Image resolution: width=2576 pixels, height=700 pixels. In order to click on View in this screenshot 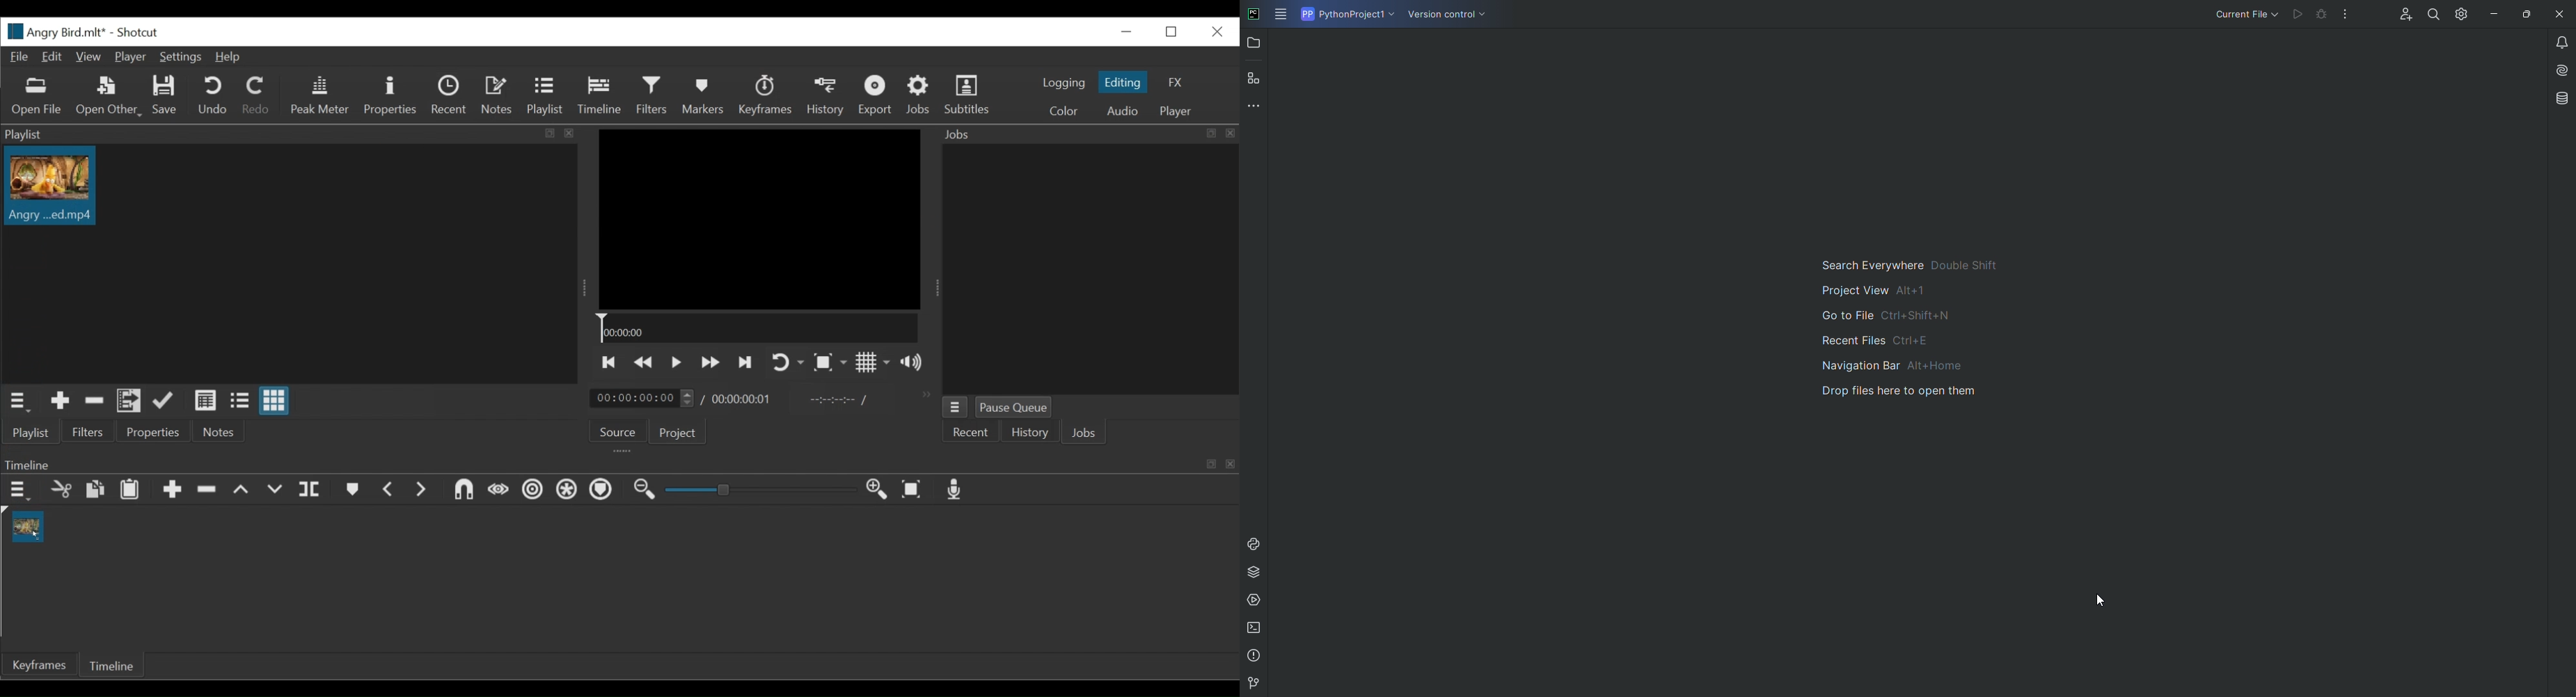, I will do `click(87, 57)`.